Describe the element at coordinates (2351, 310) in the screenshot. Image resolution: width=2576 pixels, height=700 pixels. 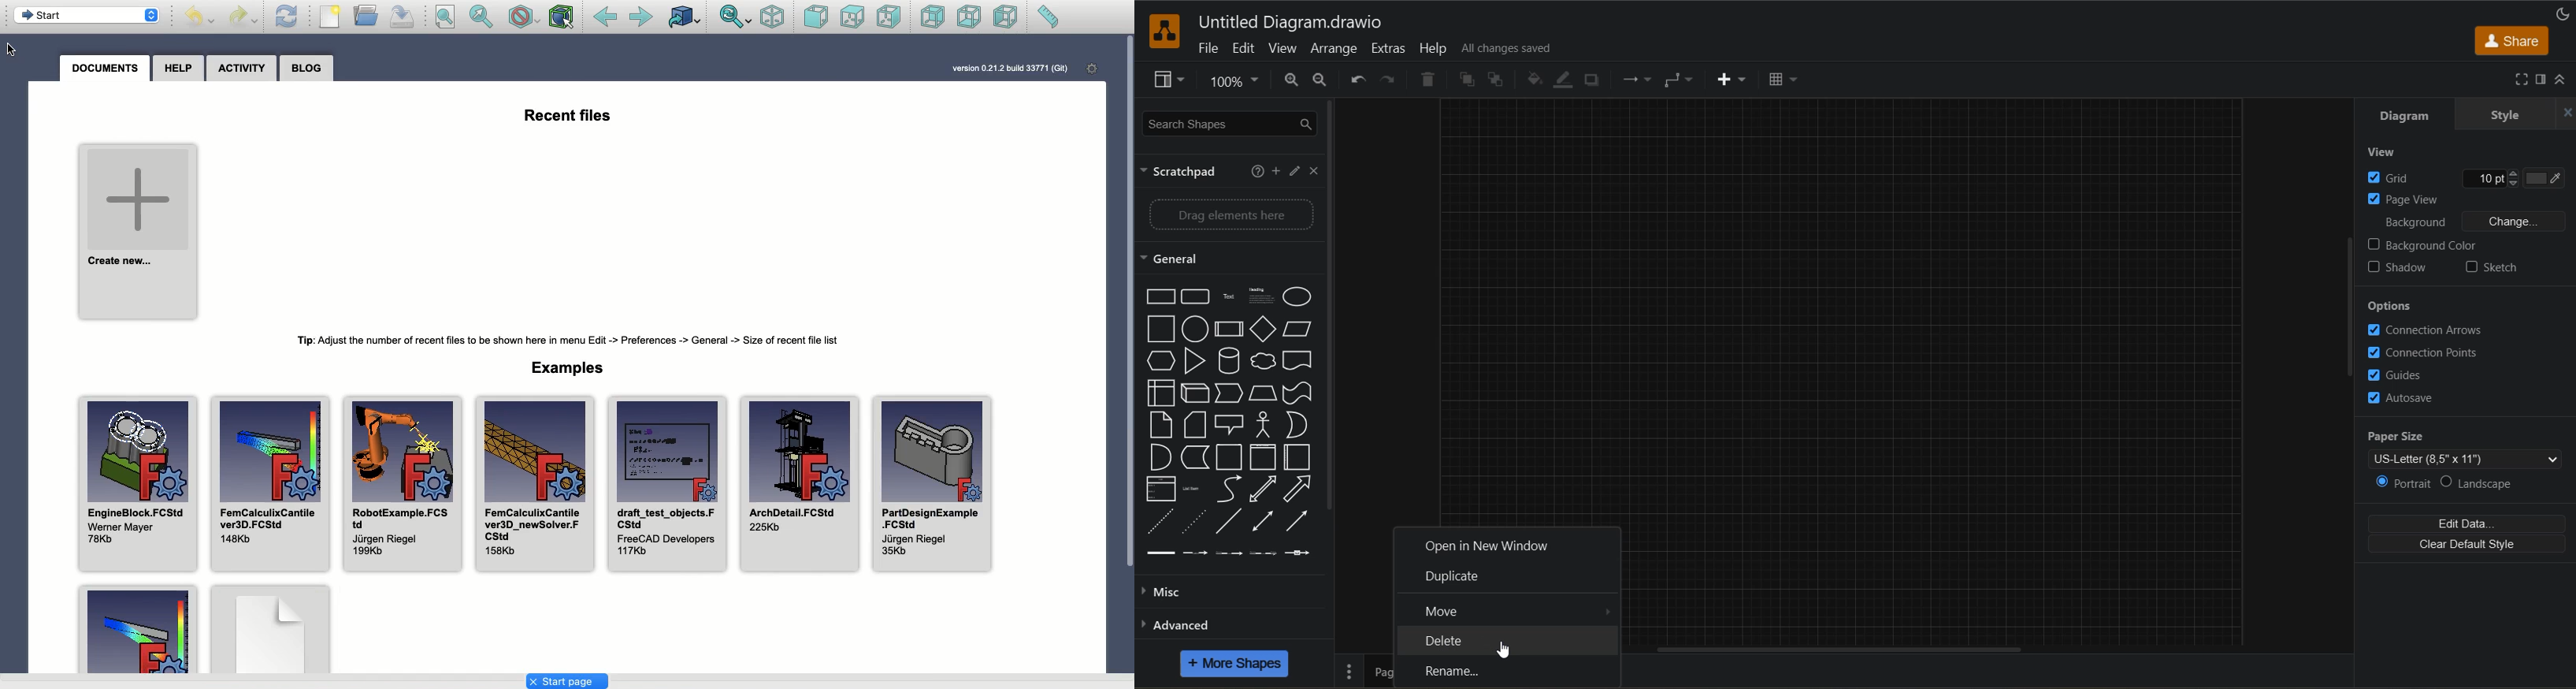
I see `vertical scroll bar` at that location.